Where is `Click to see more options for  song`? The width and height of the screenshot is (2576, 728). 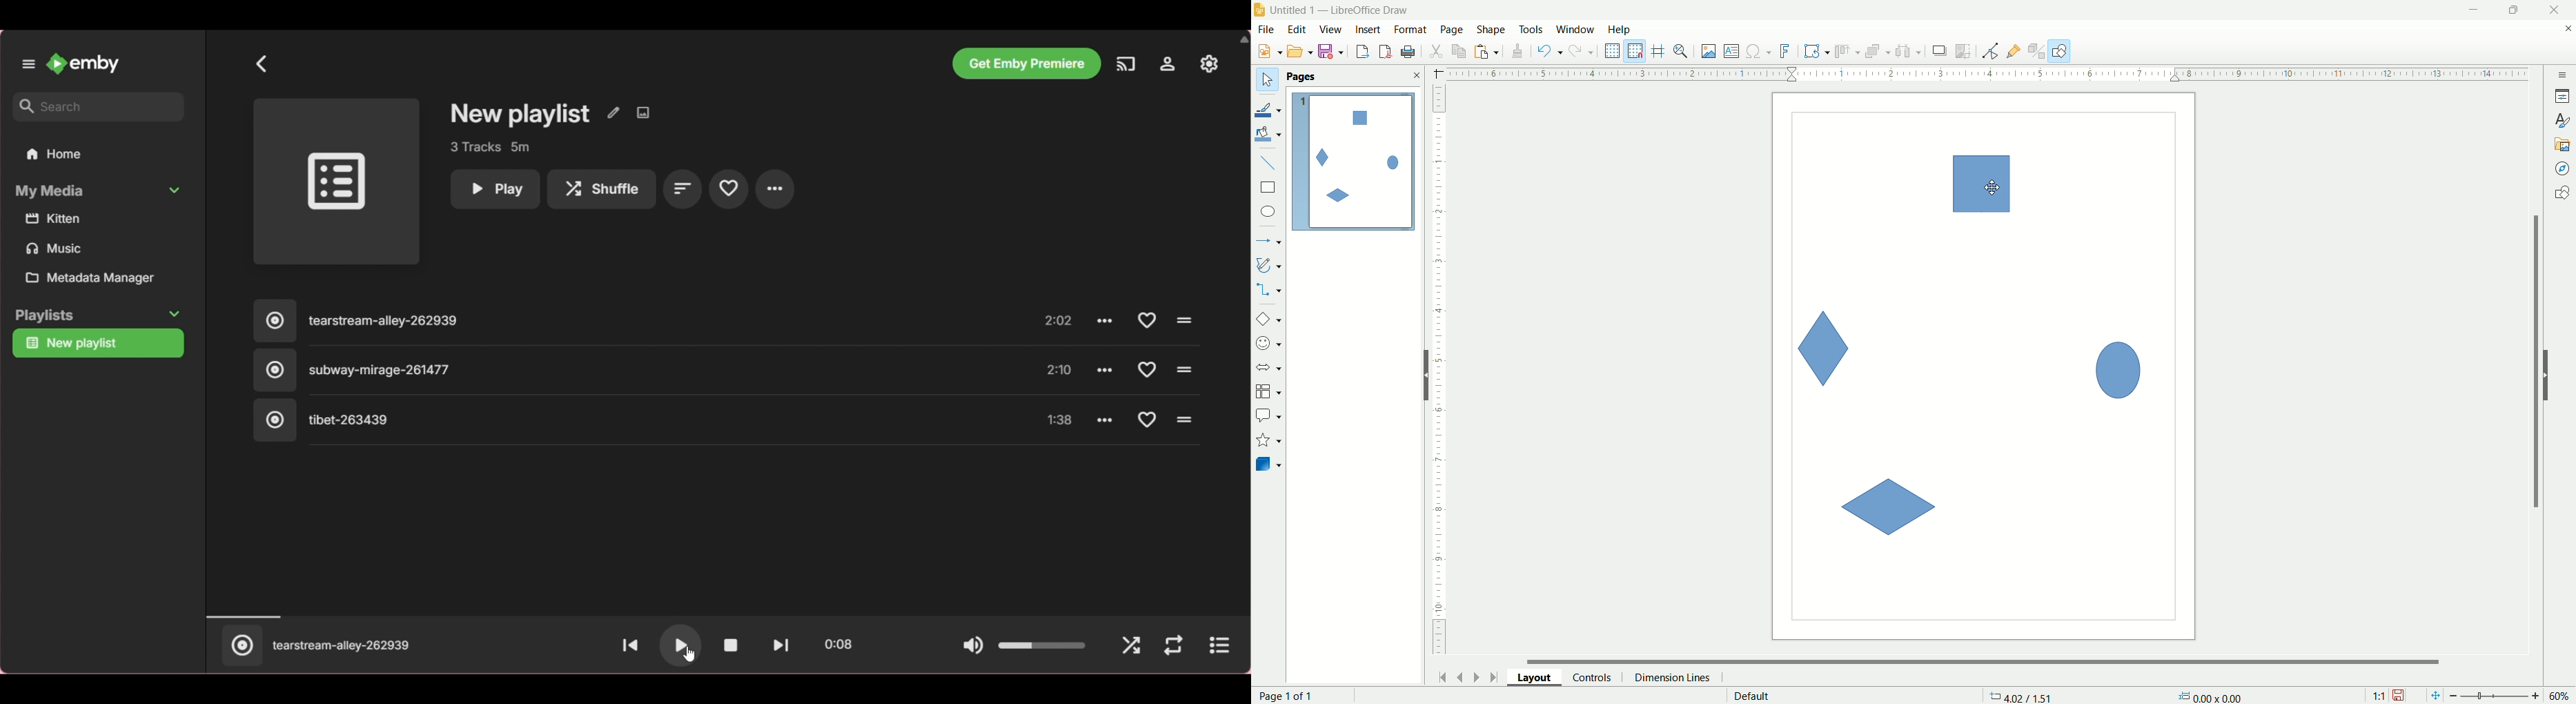
Click to see more options for  song is located at coordinates (1107, 368).